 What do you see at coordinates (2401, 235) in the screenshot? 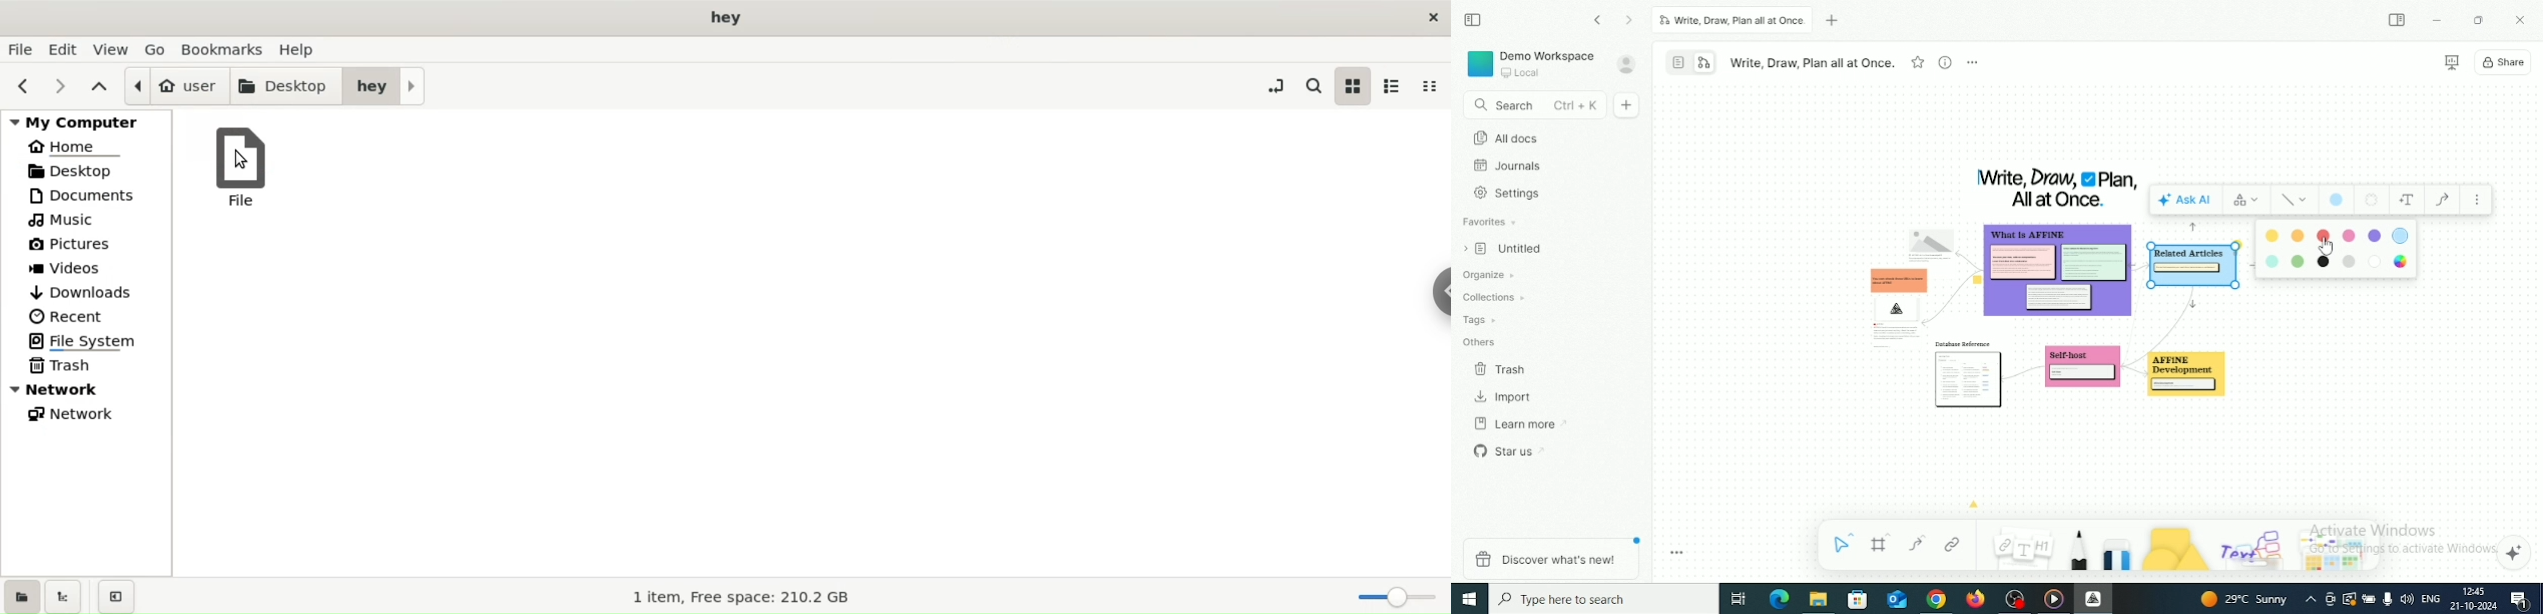
I see `Sky blue` at bounding box center [2401, 235].